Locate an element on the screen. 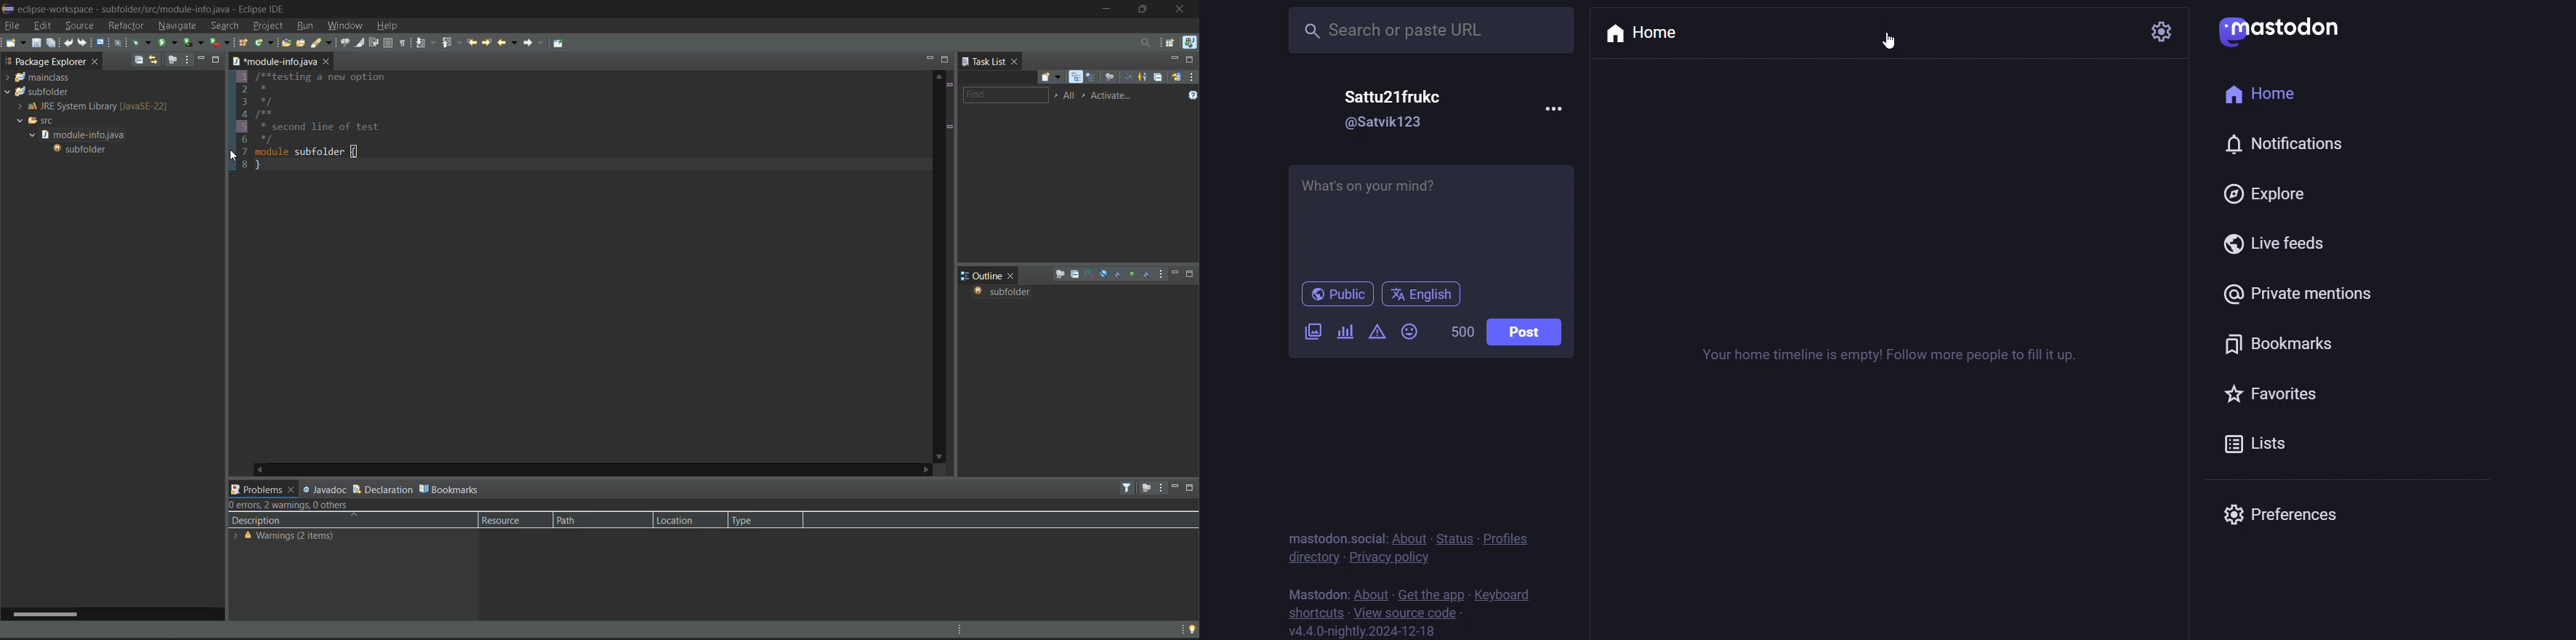  about is located at coordinates (1410, 537).